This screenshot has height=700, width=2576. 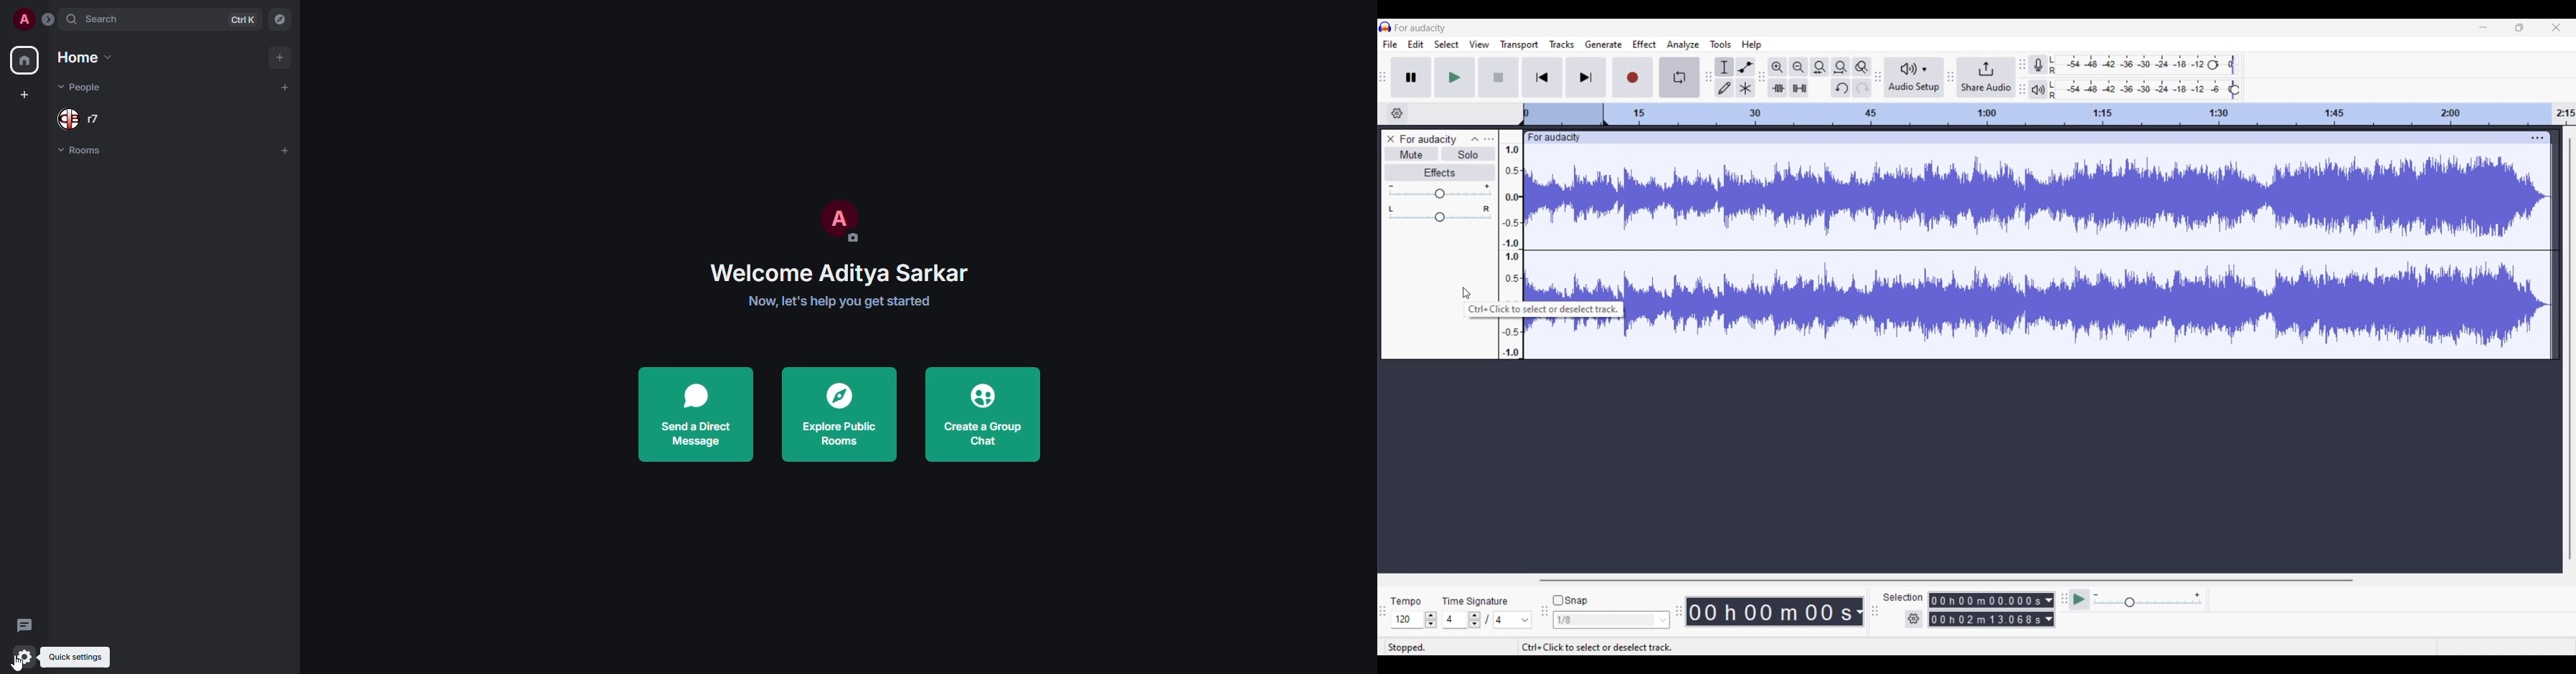 What do you see at coordinates (2130, 65) in the screenshot?
I see `Recording level` at bounding box center [2130, 65].